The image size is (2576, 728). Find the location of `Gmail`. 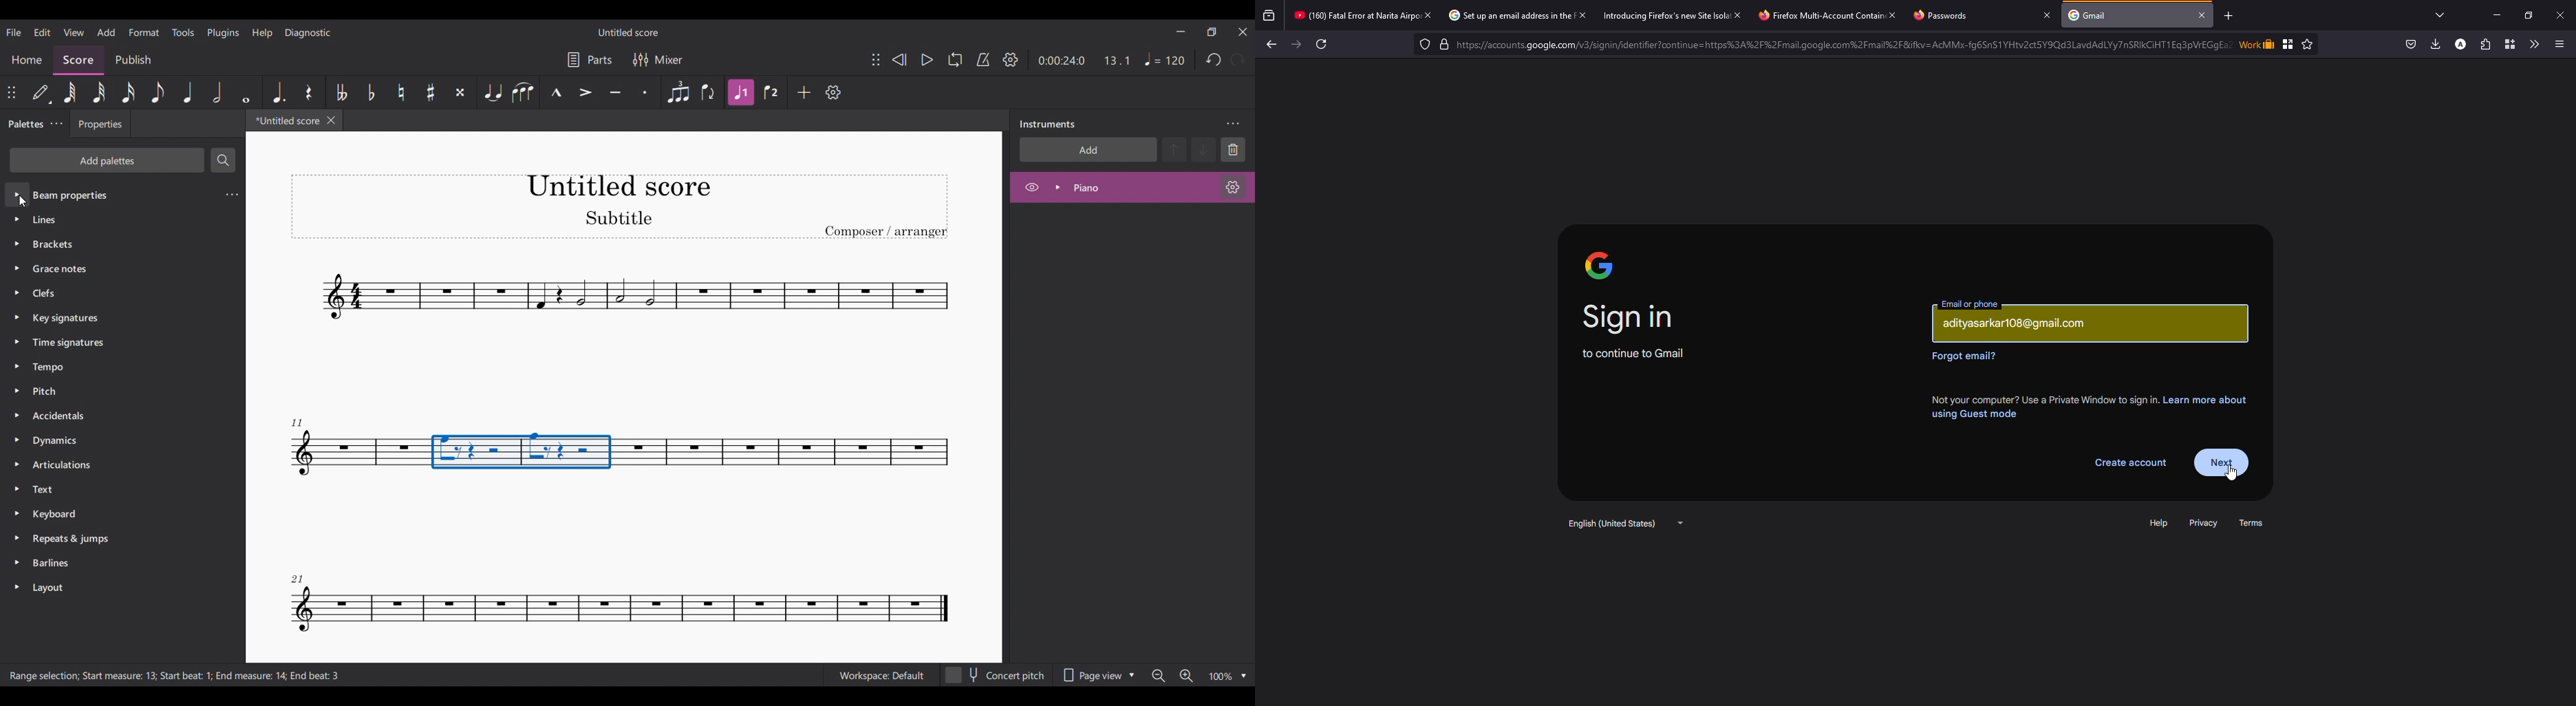

Gmail is located at coordinates (2092, 15).